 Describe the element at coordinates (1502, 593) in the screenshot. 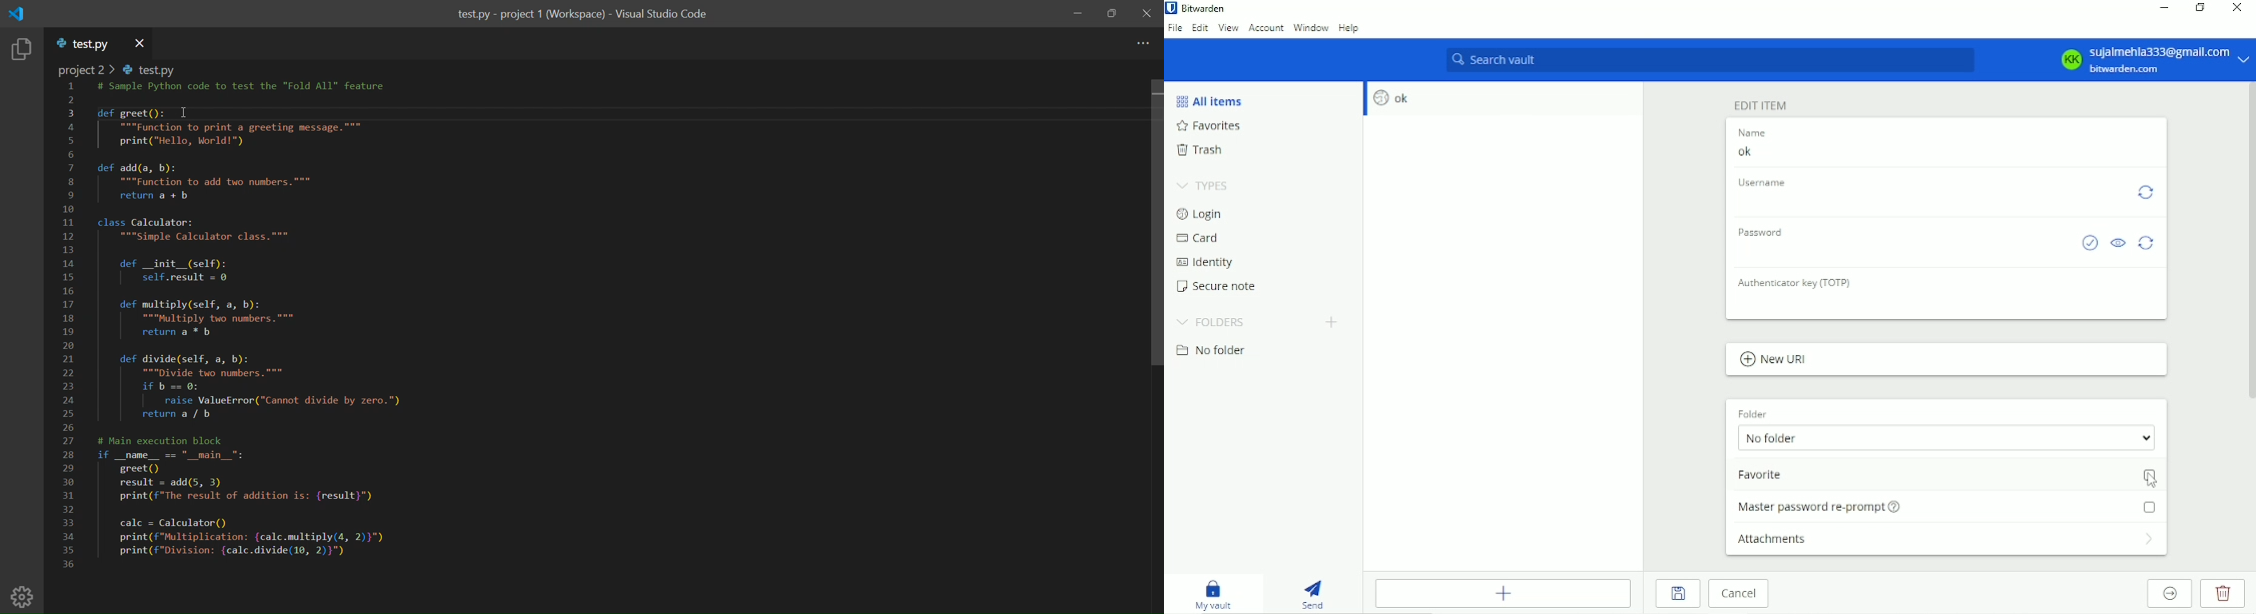

I see `Add item` at that location.